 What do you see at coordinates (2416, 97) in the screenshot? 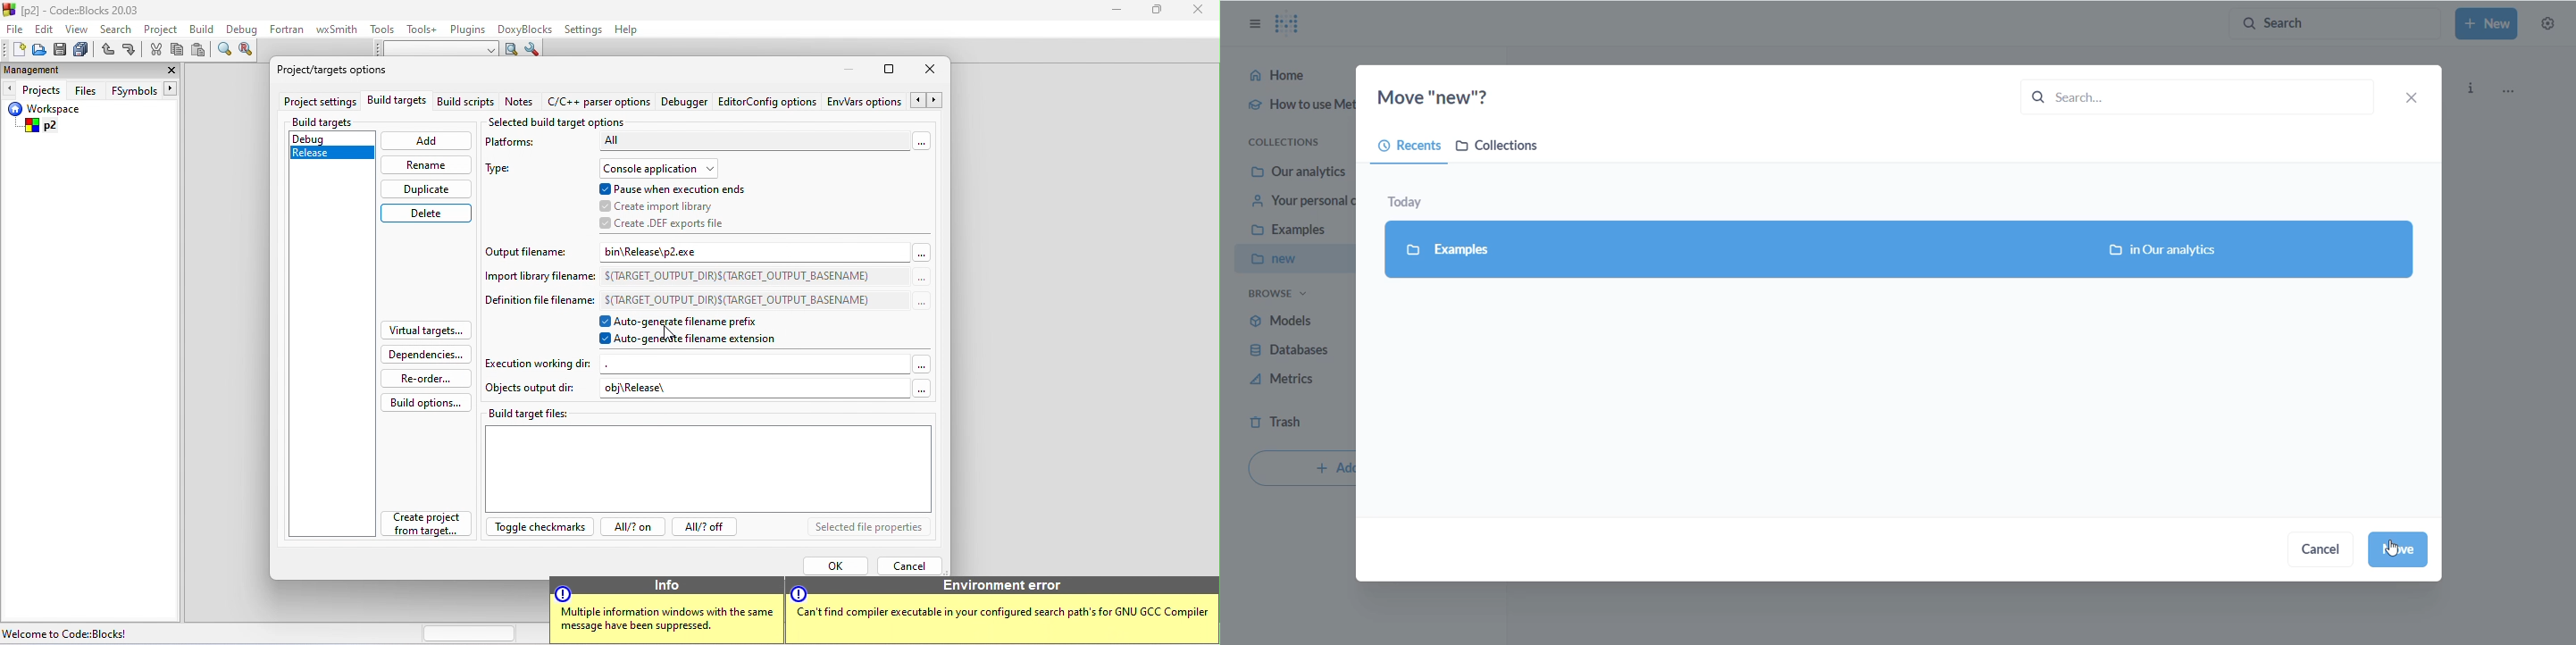
I see `CLOSE` at bounding box center [2416, 97].